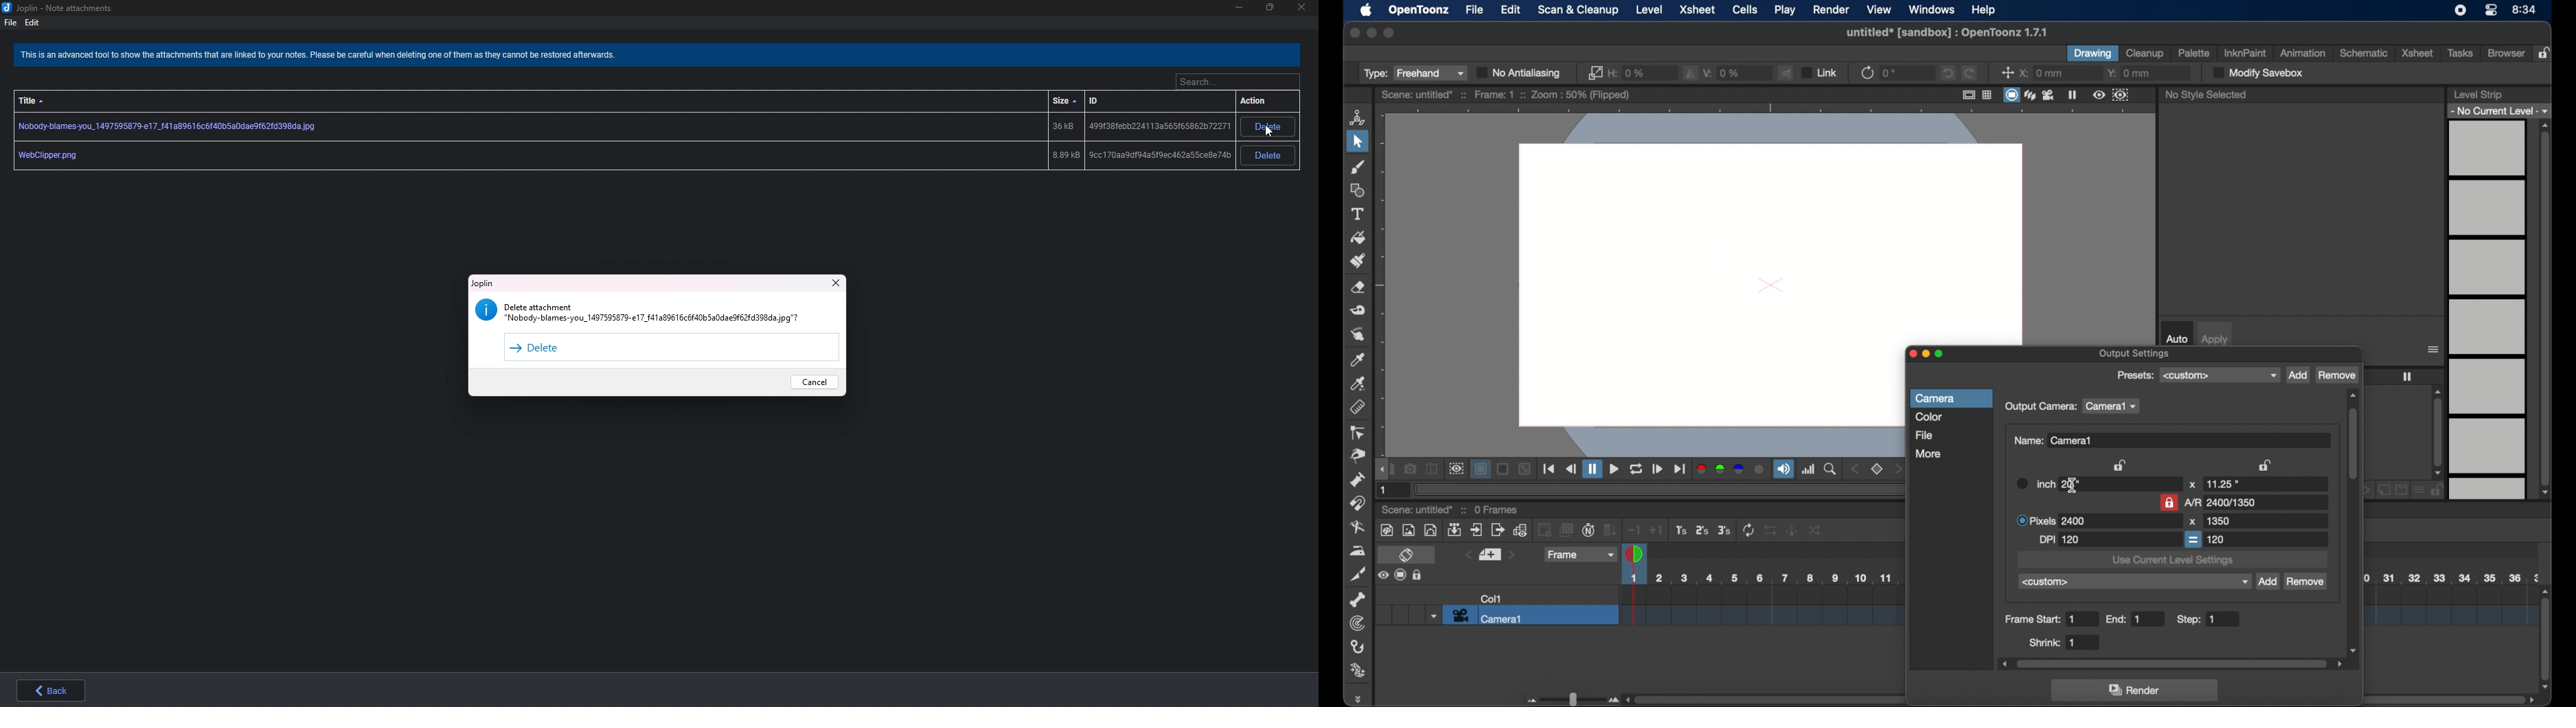  Describe the element at coordinates (1359, 647) in the screenshot. I see `hook tool` at that location.